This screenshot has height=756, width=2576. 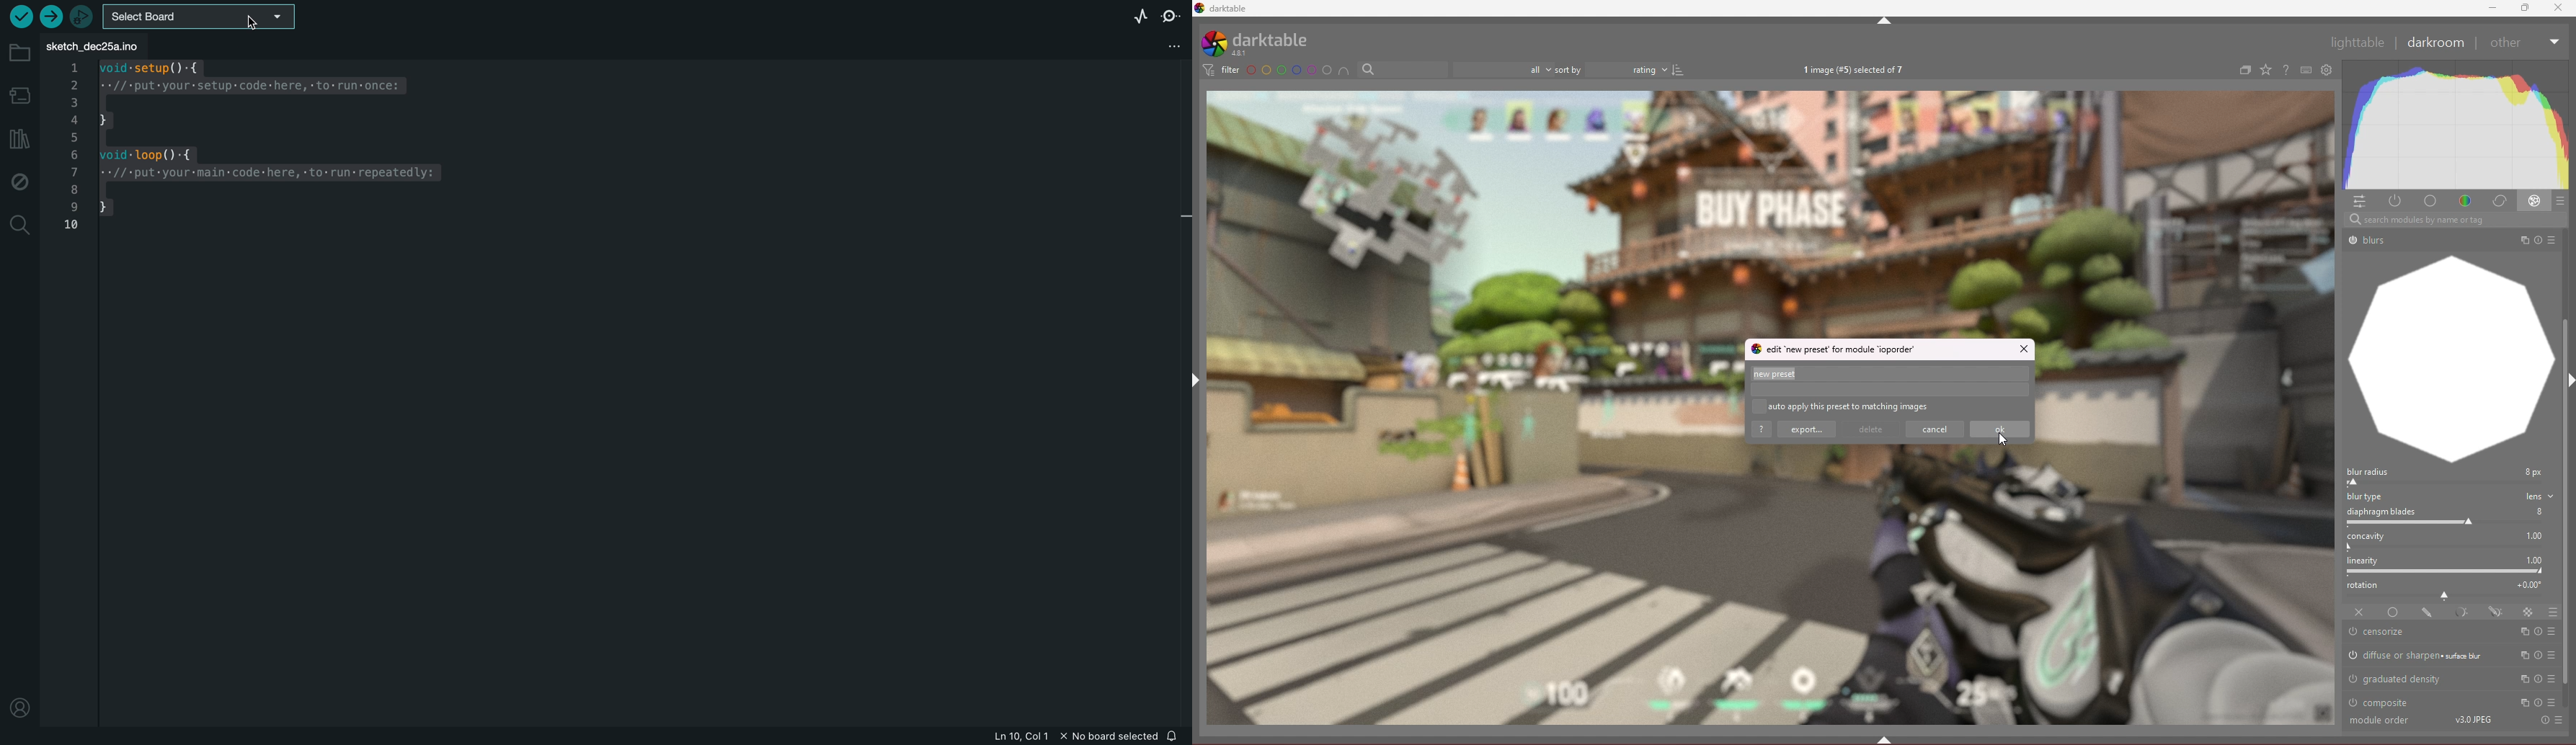 I want to click on raster mask, so click(x=2527, y=612).